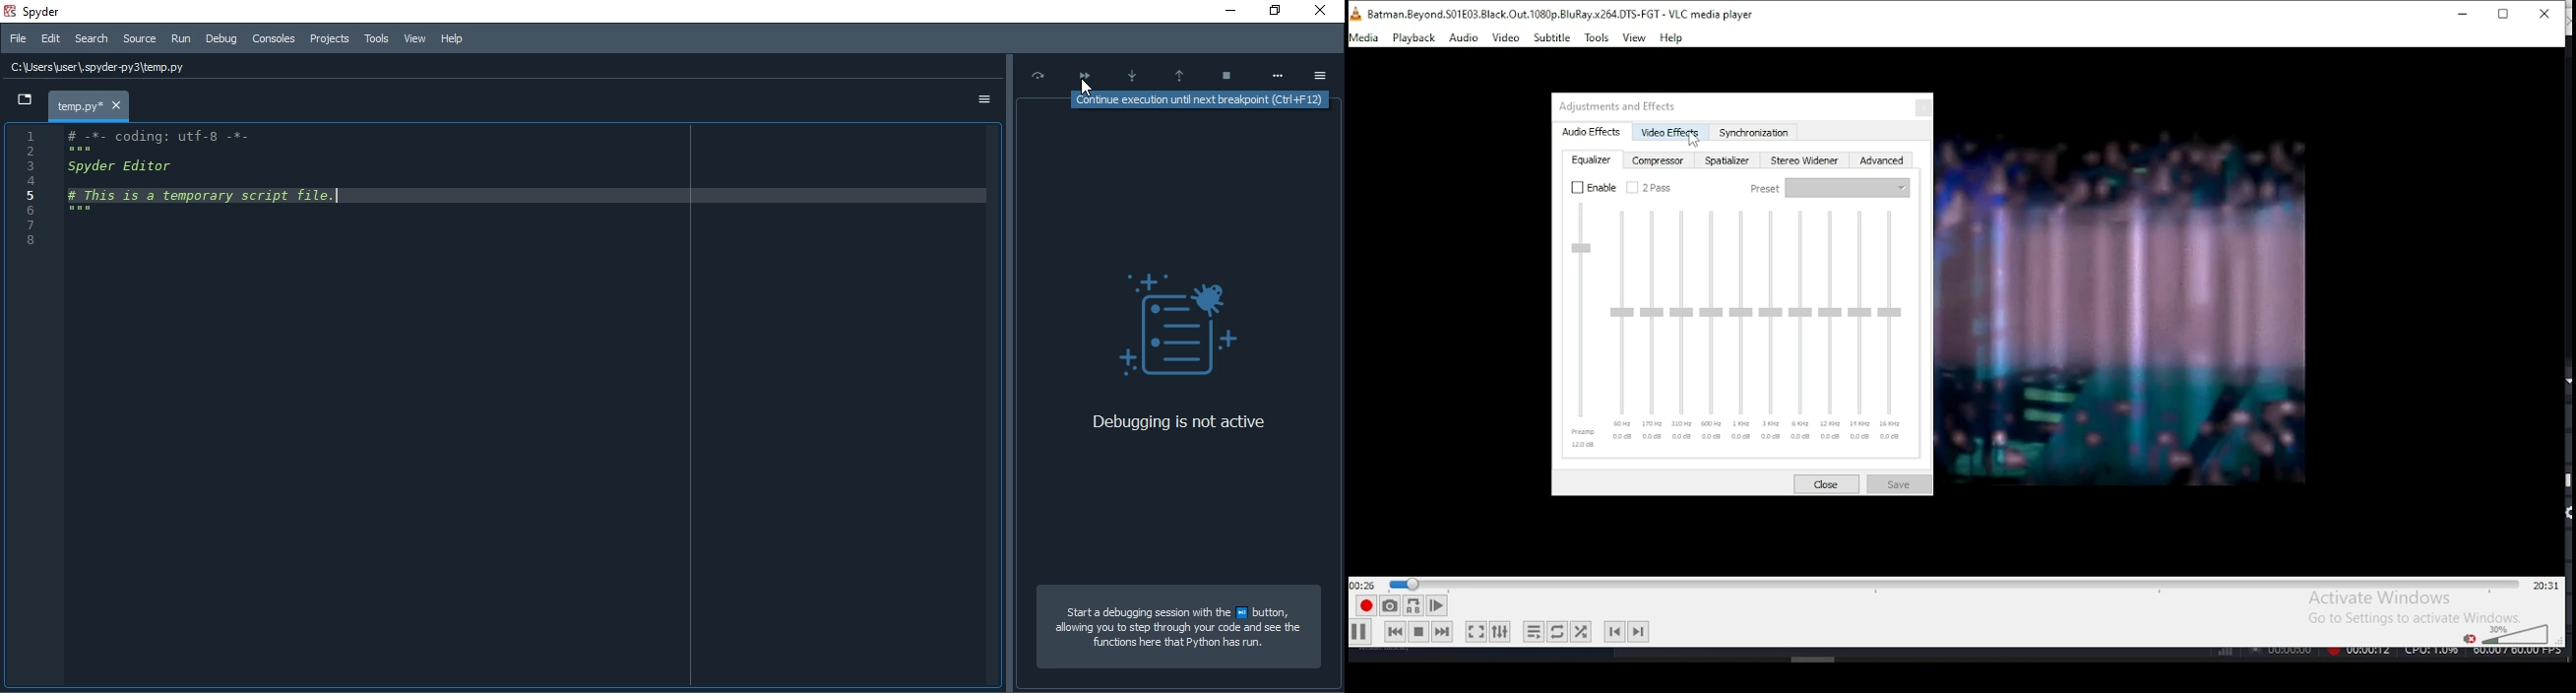  I want to click on save, so click(1900, 484).